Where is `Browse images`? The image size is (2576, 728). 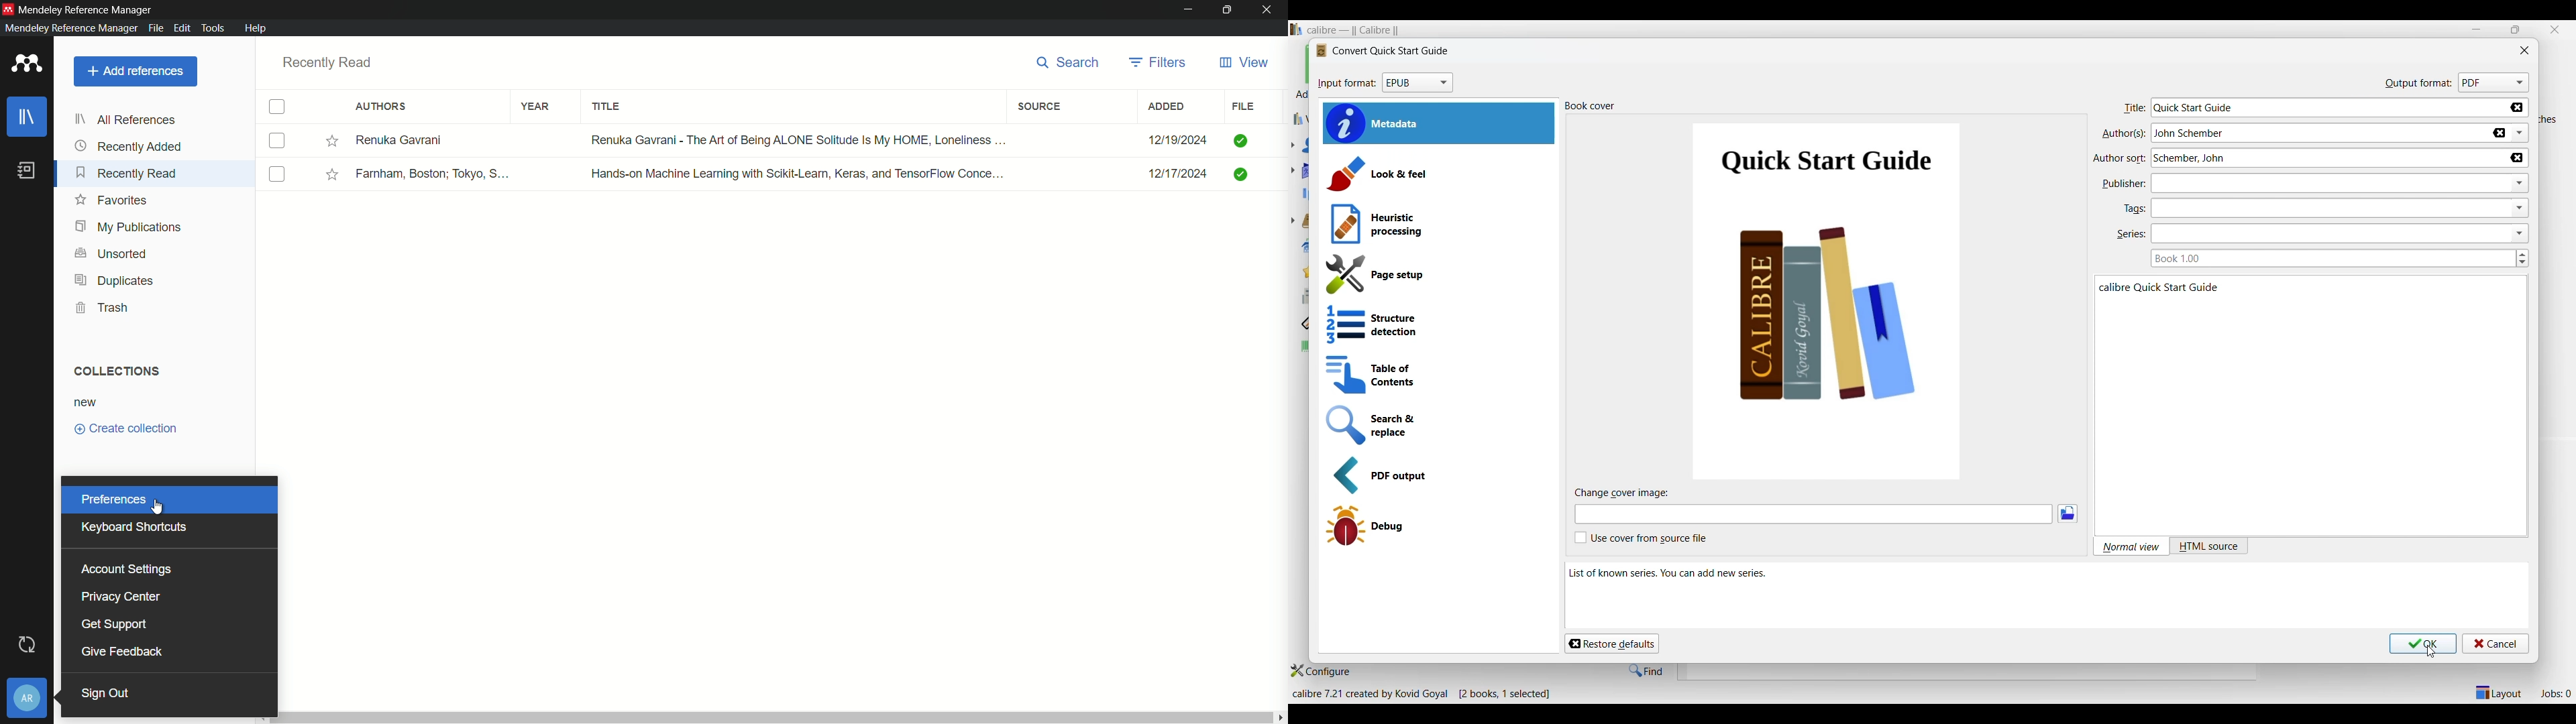 Browse images is located at coordinates (2068, 514).